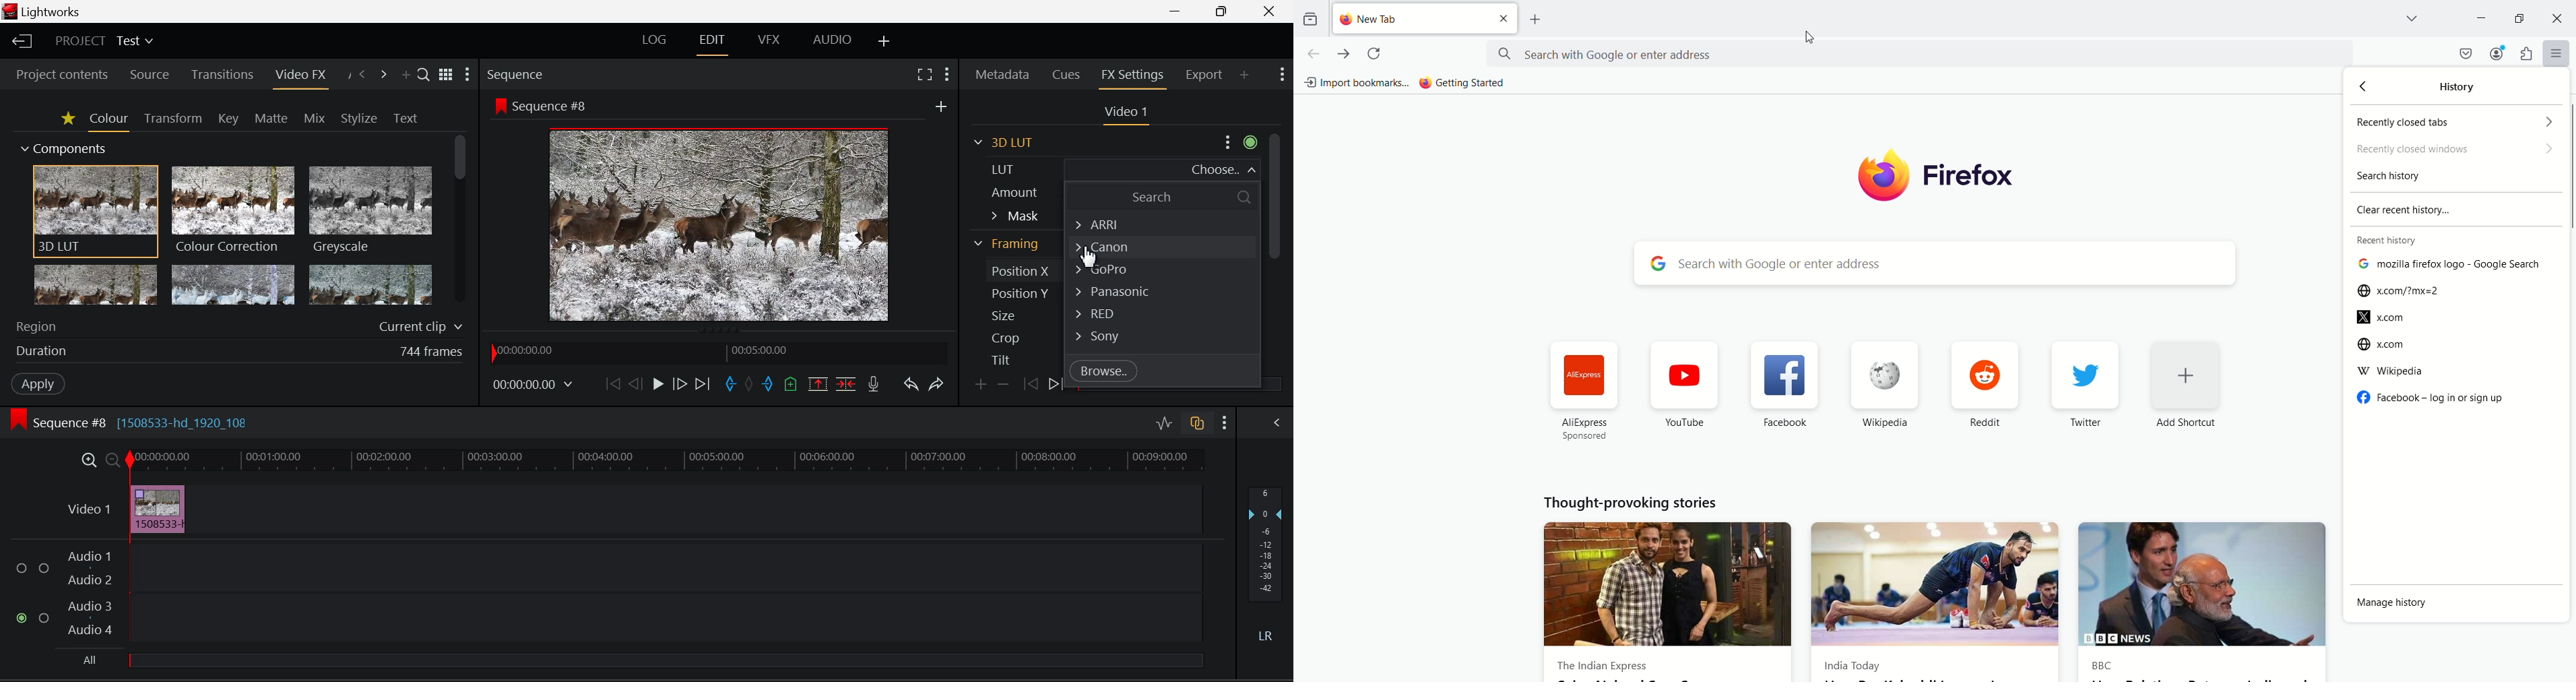 This screenshot has width=2576, height=700. I want to click on Transitions, so click(224, 75).